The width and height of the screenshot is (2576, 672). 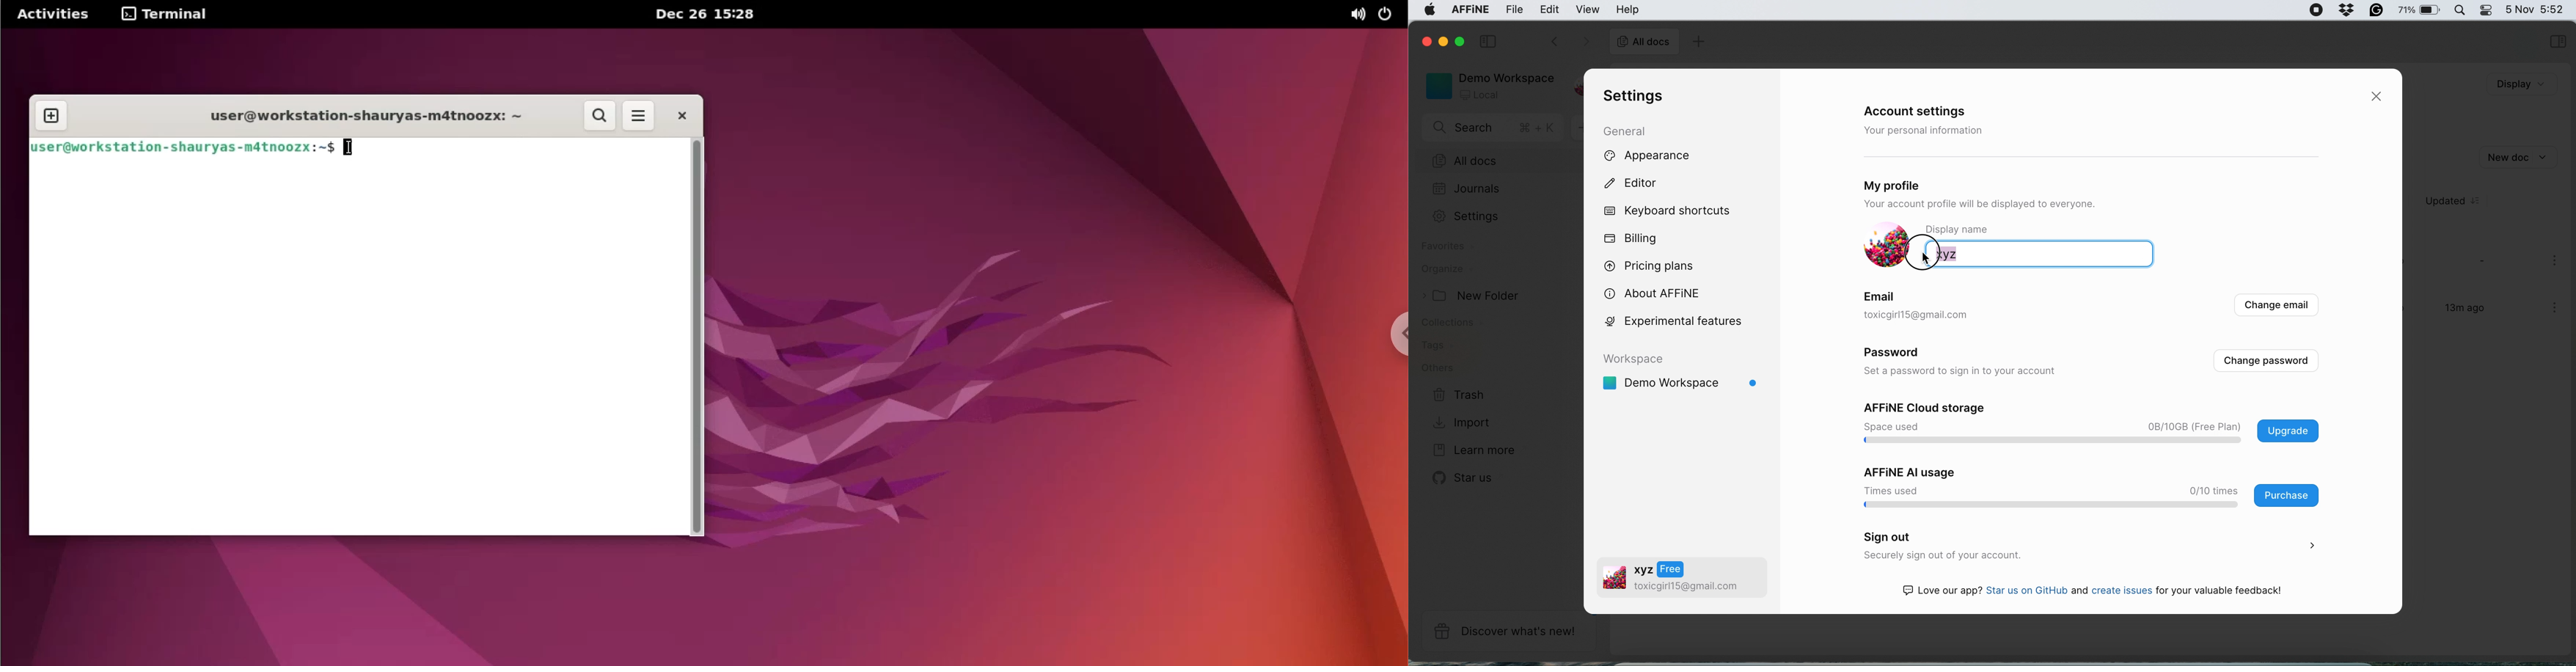 I want to click on power options, so click(x=1384, y=14).